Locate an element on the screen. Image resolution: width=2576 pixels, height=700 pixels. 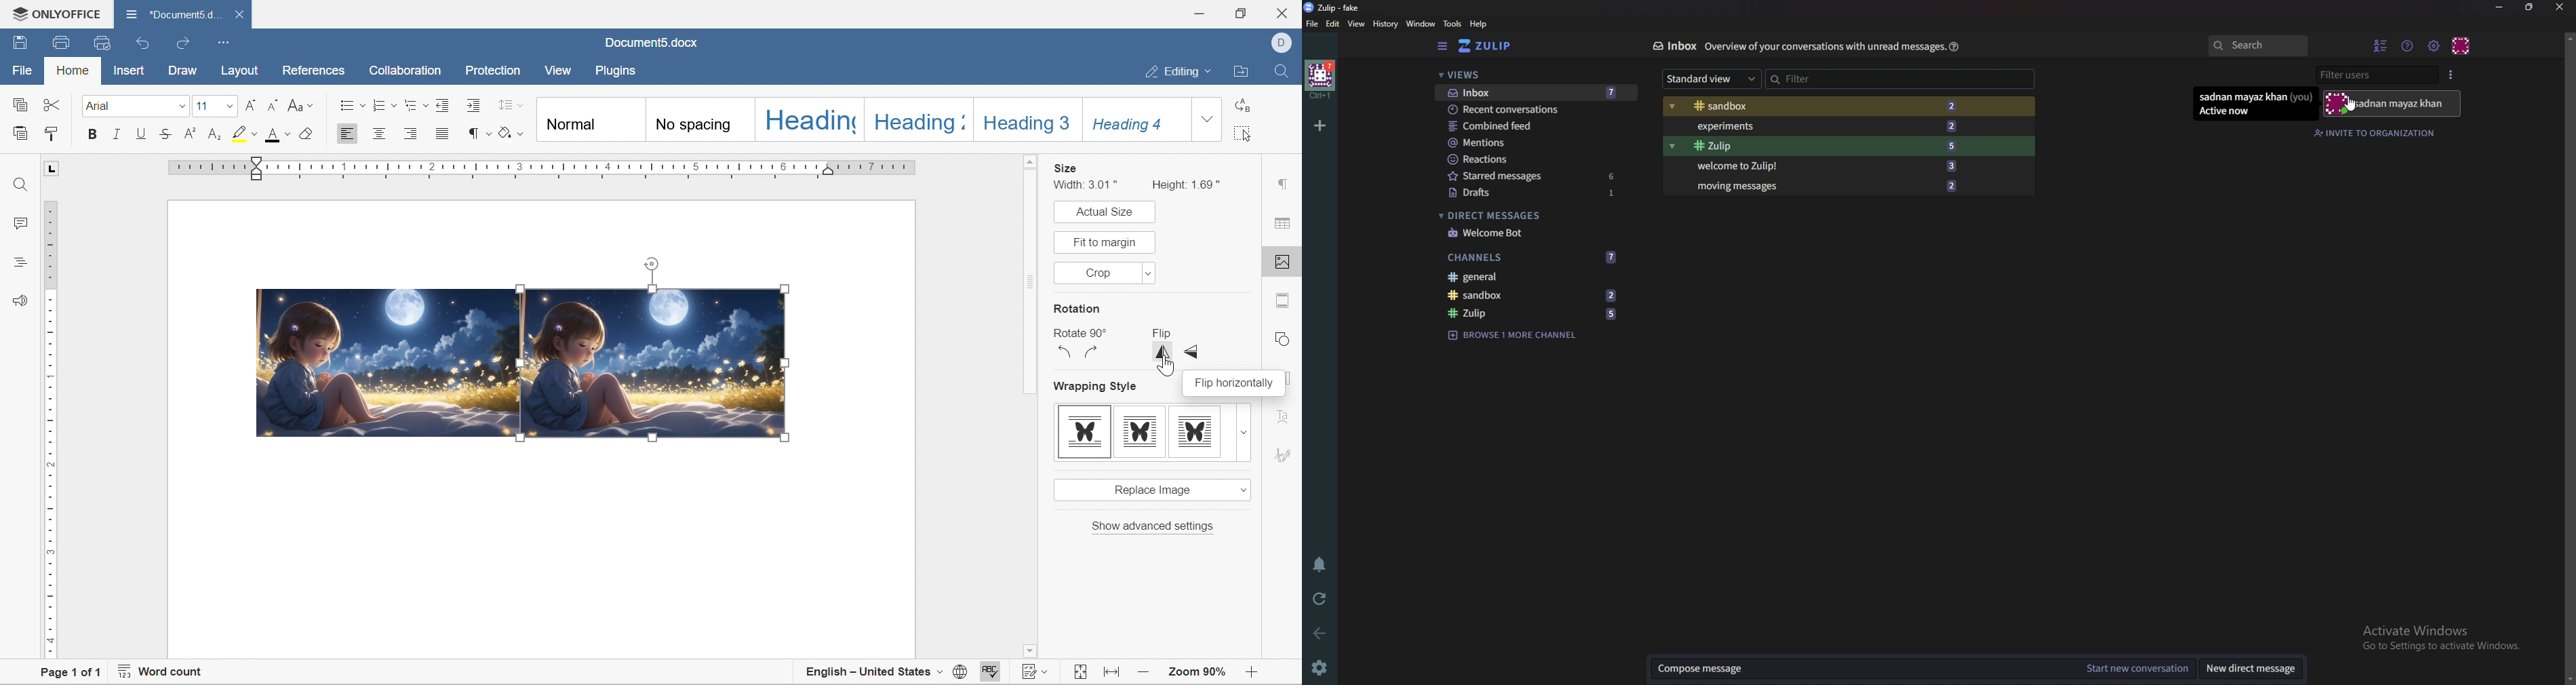
copy is located at coordinates (19, 104).